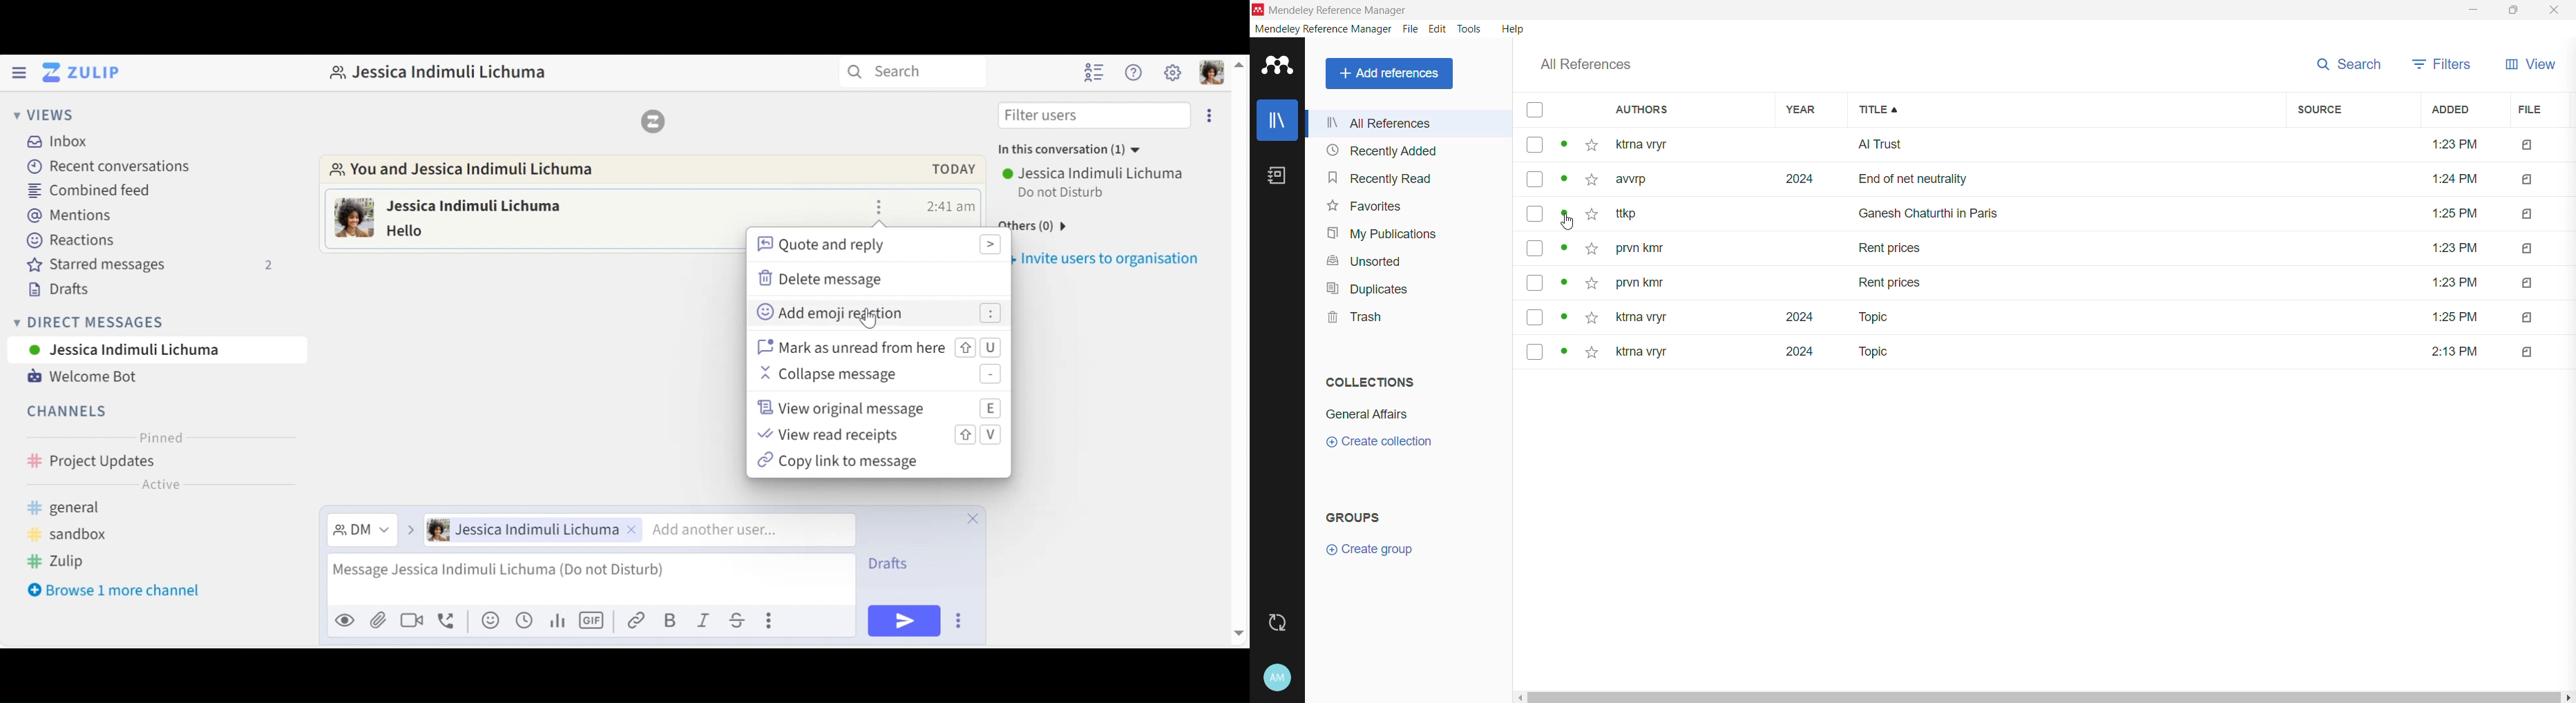 This screenshot has height=728, width=2576. I want to click on Reactions, so click(68, 241).